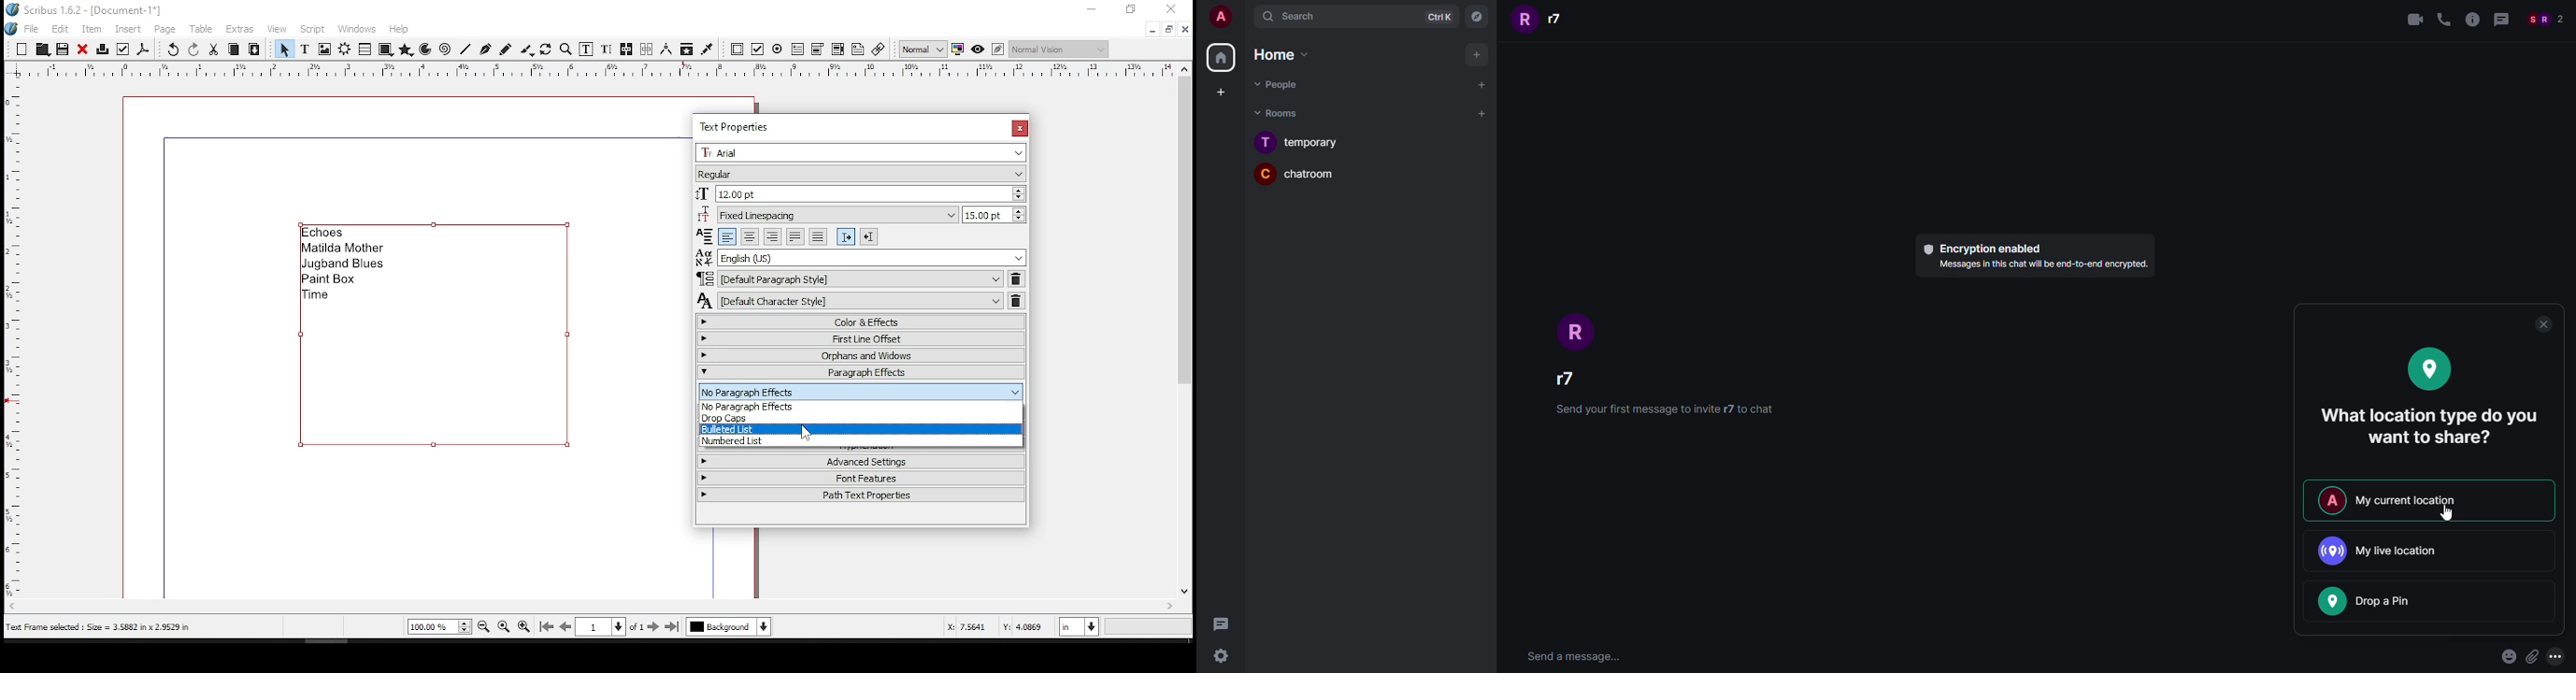 This screenshot has height=700, width=2576. What do you see at coordinates (737, 49) in the screenshot?
I see `PDF push button` at bounding box center [737, 49].